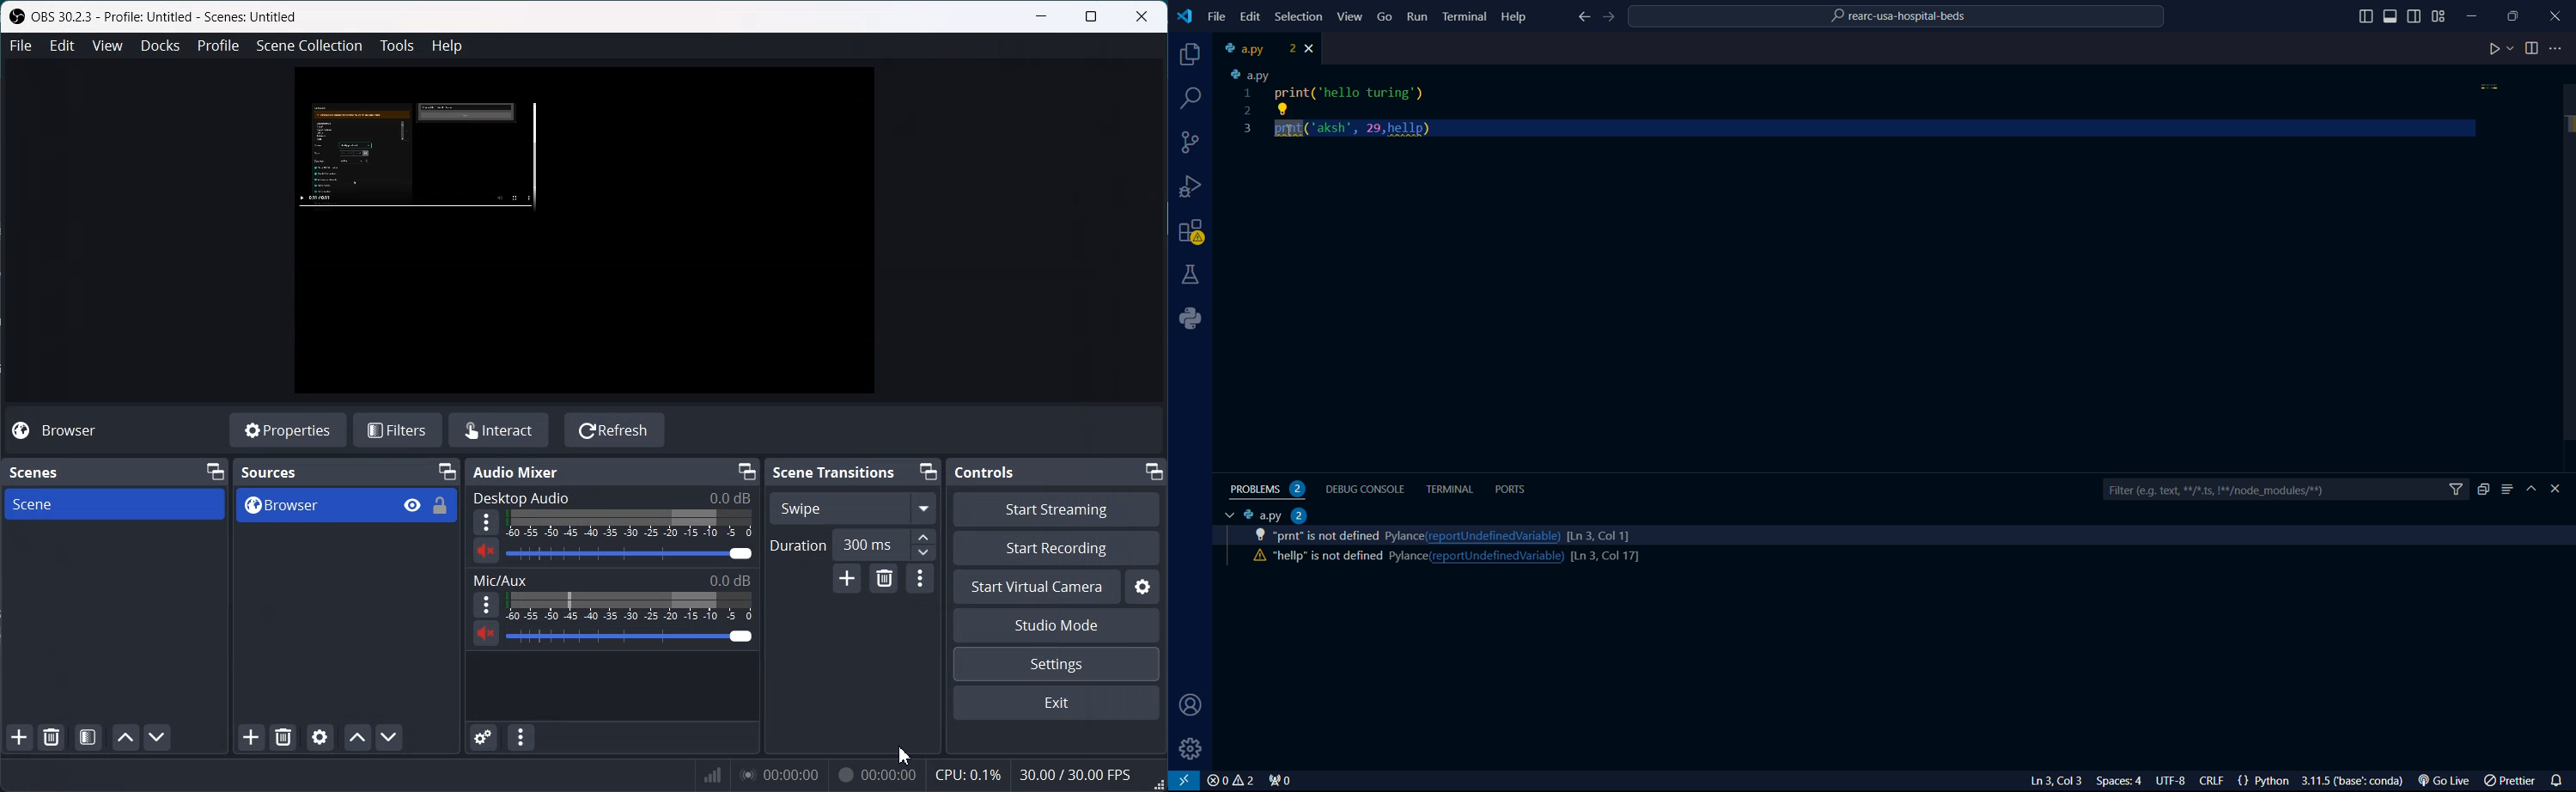  What do you see at coordinates (1056, 625) in the screenshot?
I see `Studio Mode` at bounding box center [1056, 625].